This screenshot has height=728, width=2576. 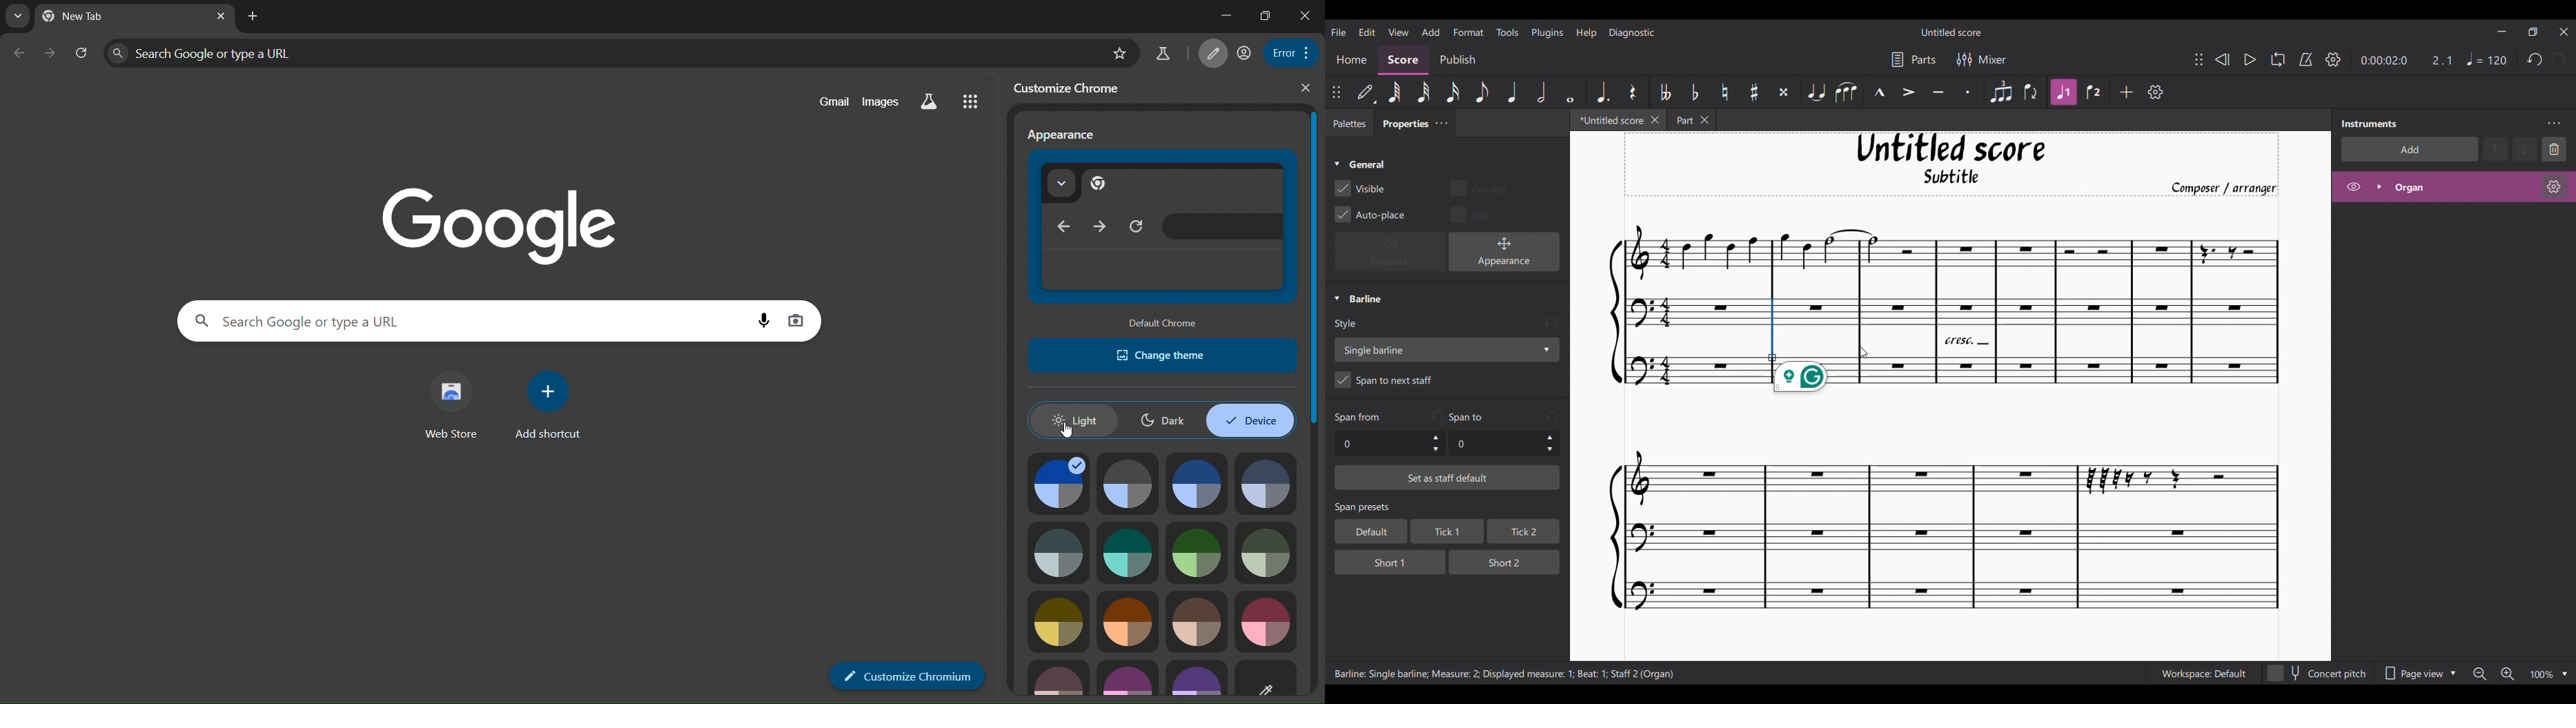 I want to click on Add menu, so click(x=1430, y=31).